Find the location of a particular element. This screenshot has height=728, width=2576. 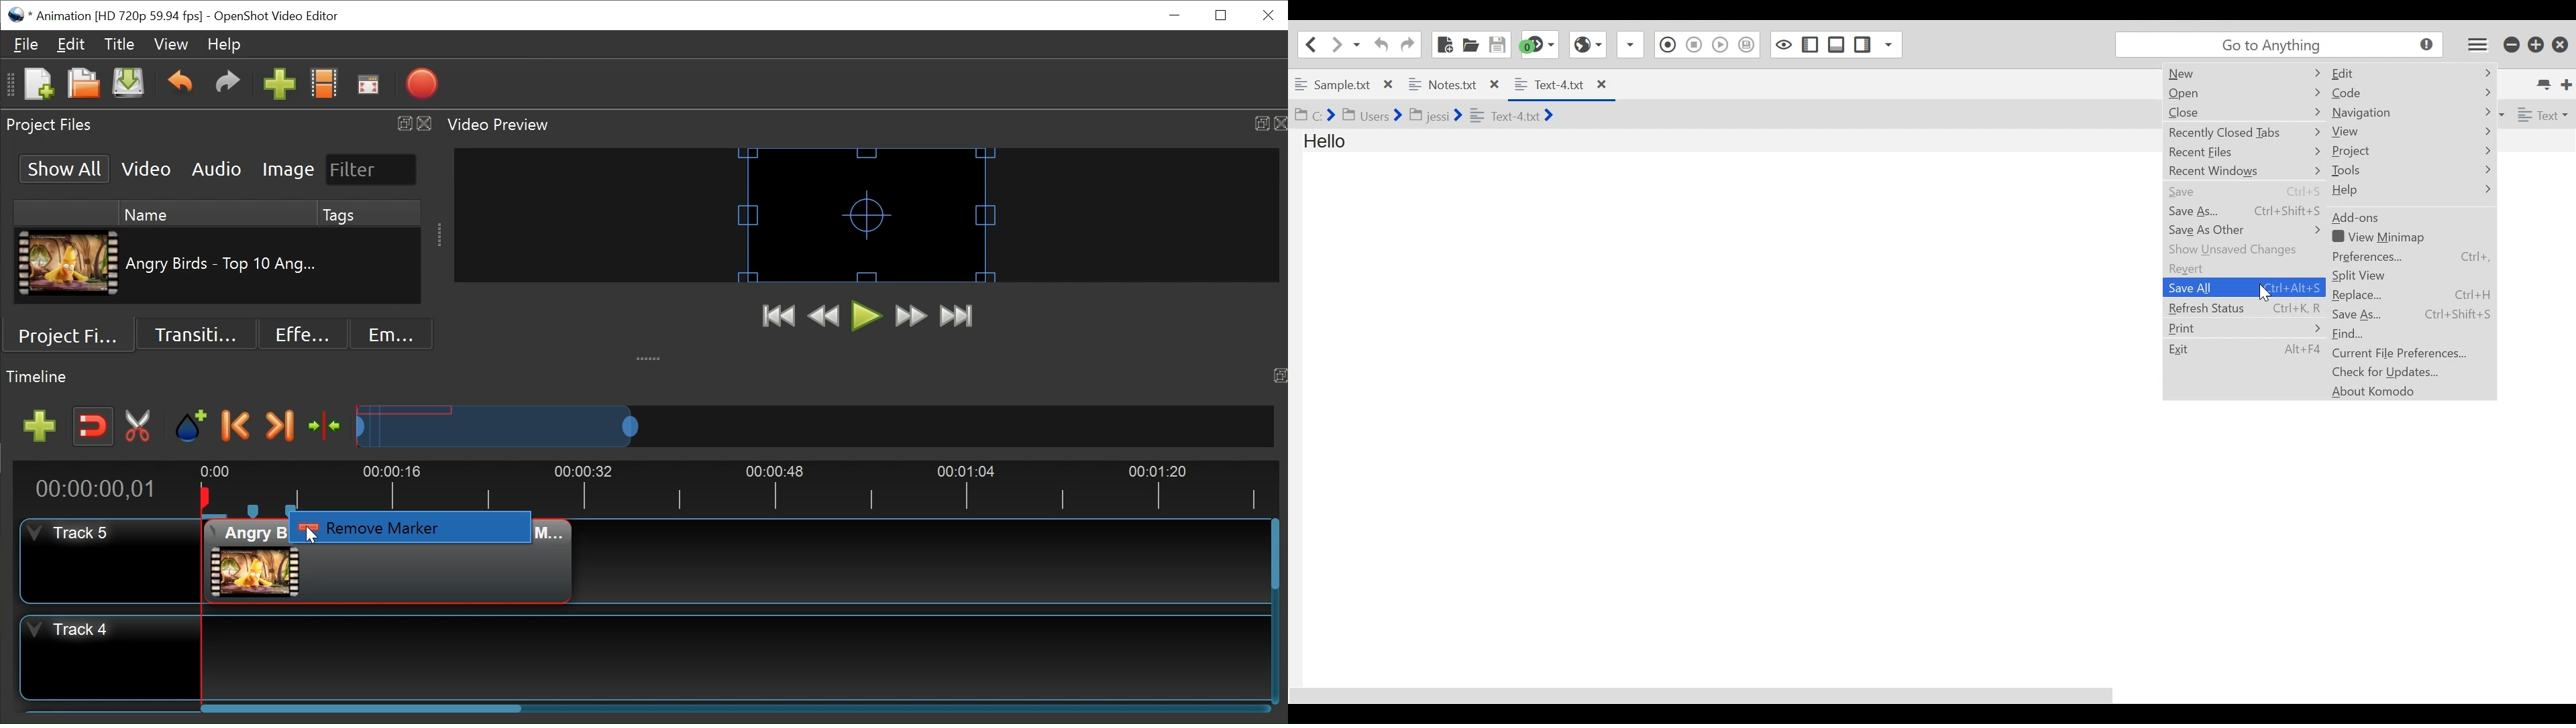

Project Files Panel is located at coordinates (217, 125).